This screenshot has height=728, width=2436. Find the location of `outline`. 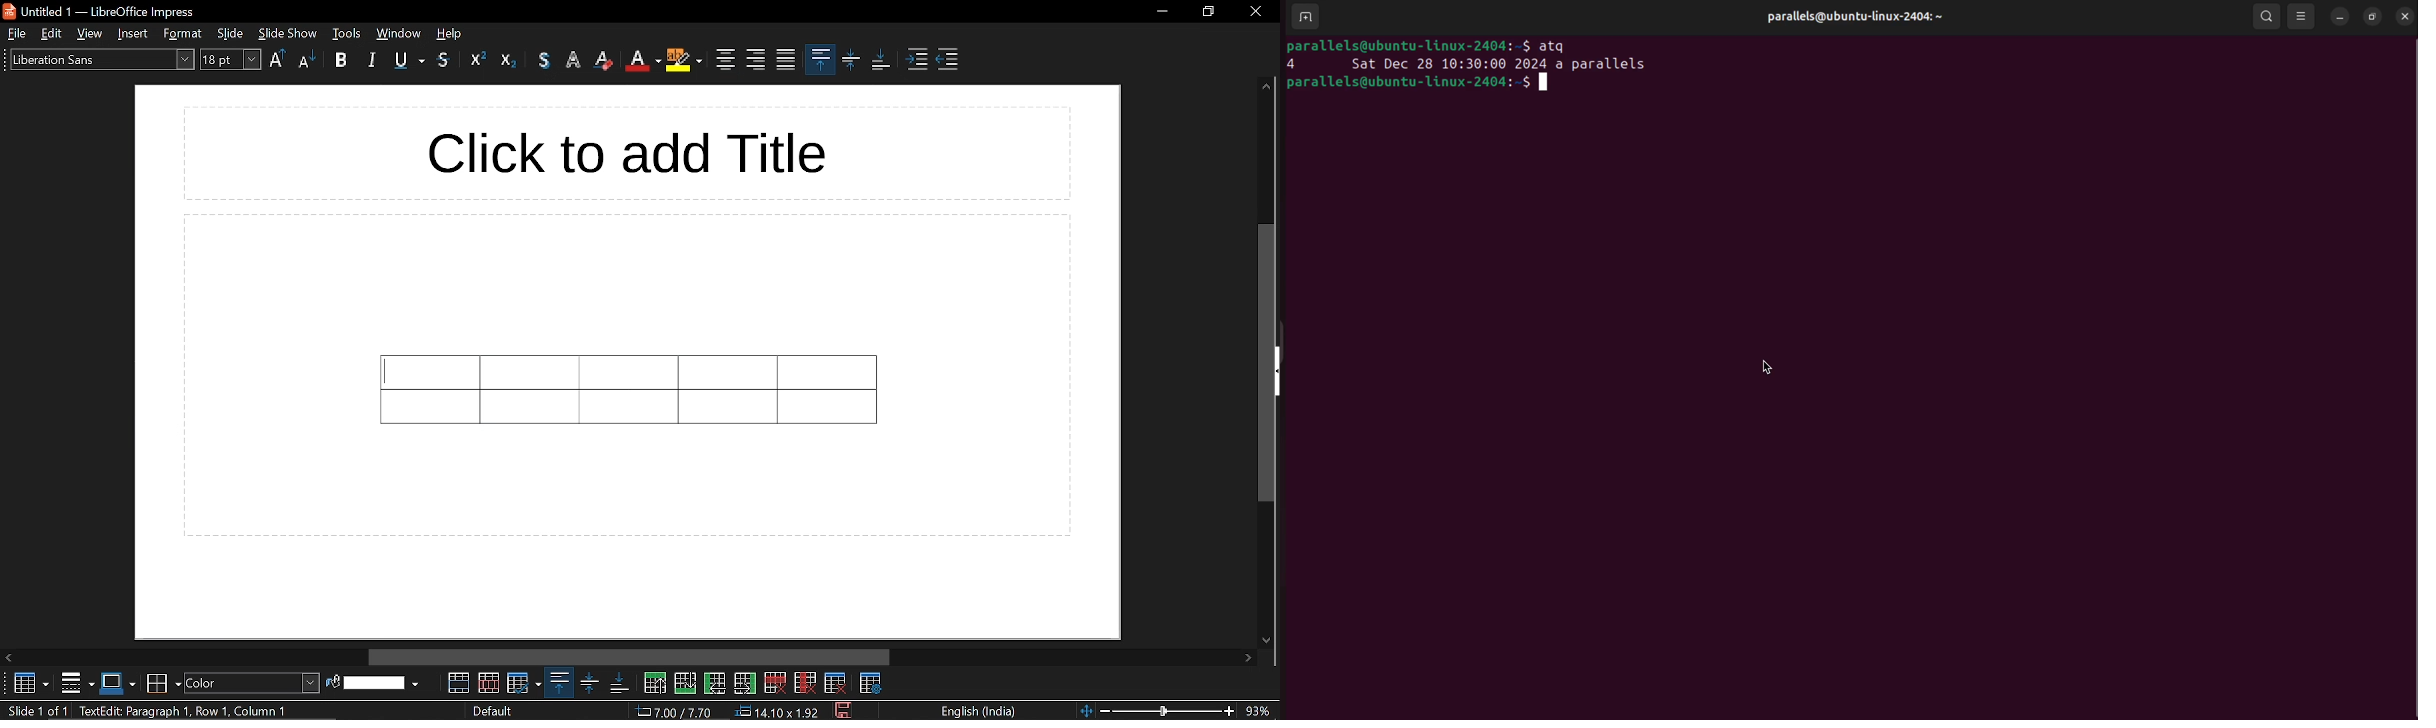

outline is located at coordinates (478, 59).